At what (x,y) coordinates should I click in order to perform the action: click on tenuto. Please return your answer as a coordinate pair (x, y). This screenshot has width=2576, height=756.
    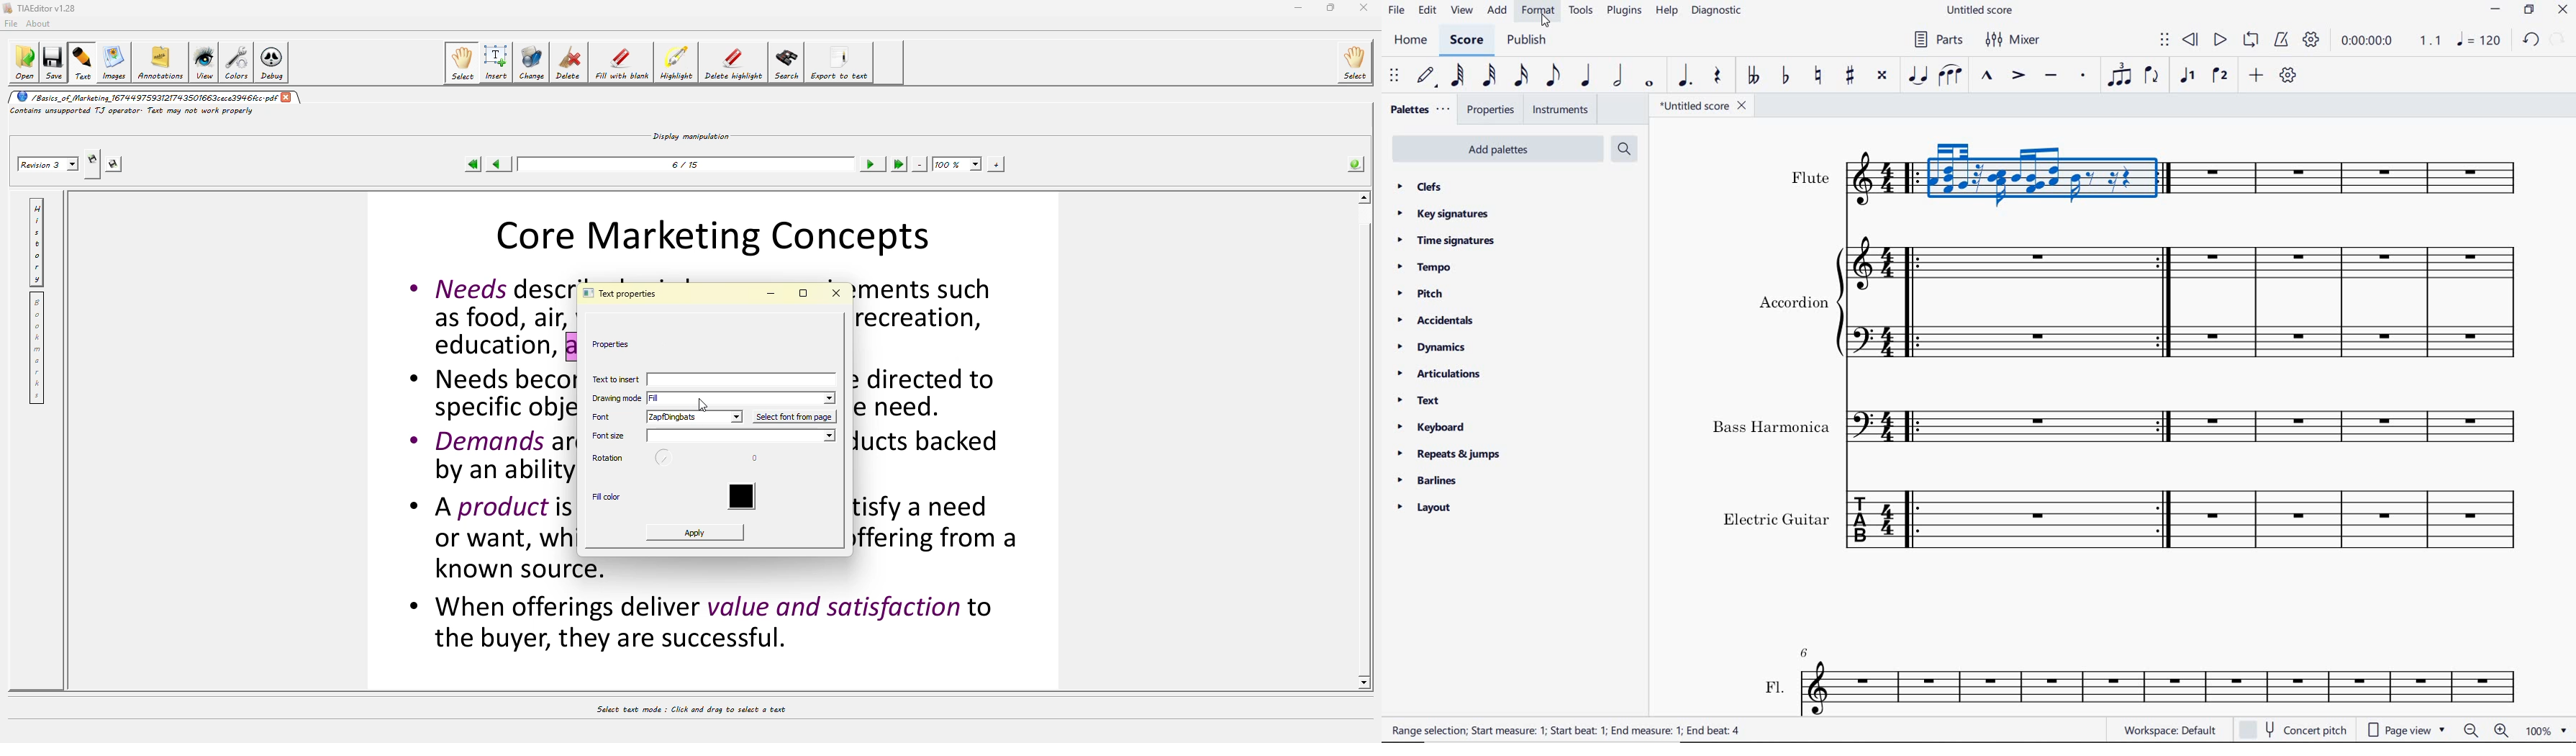
    Looking at the image, I should click on (2052, 75).